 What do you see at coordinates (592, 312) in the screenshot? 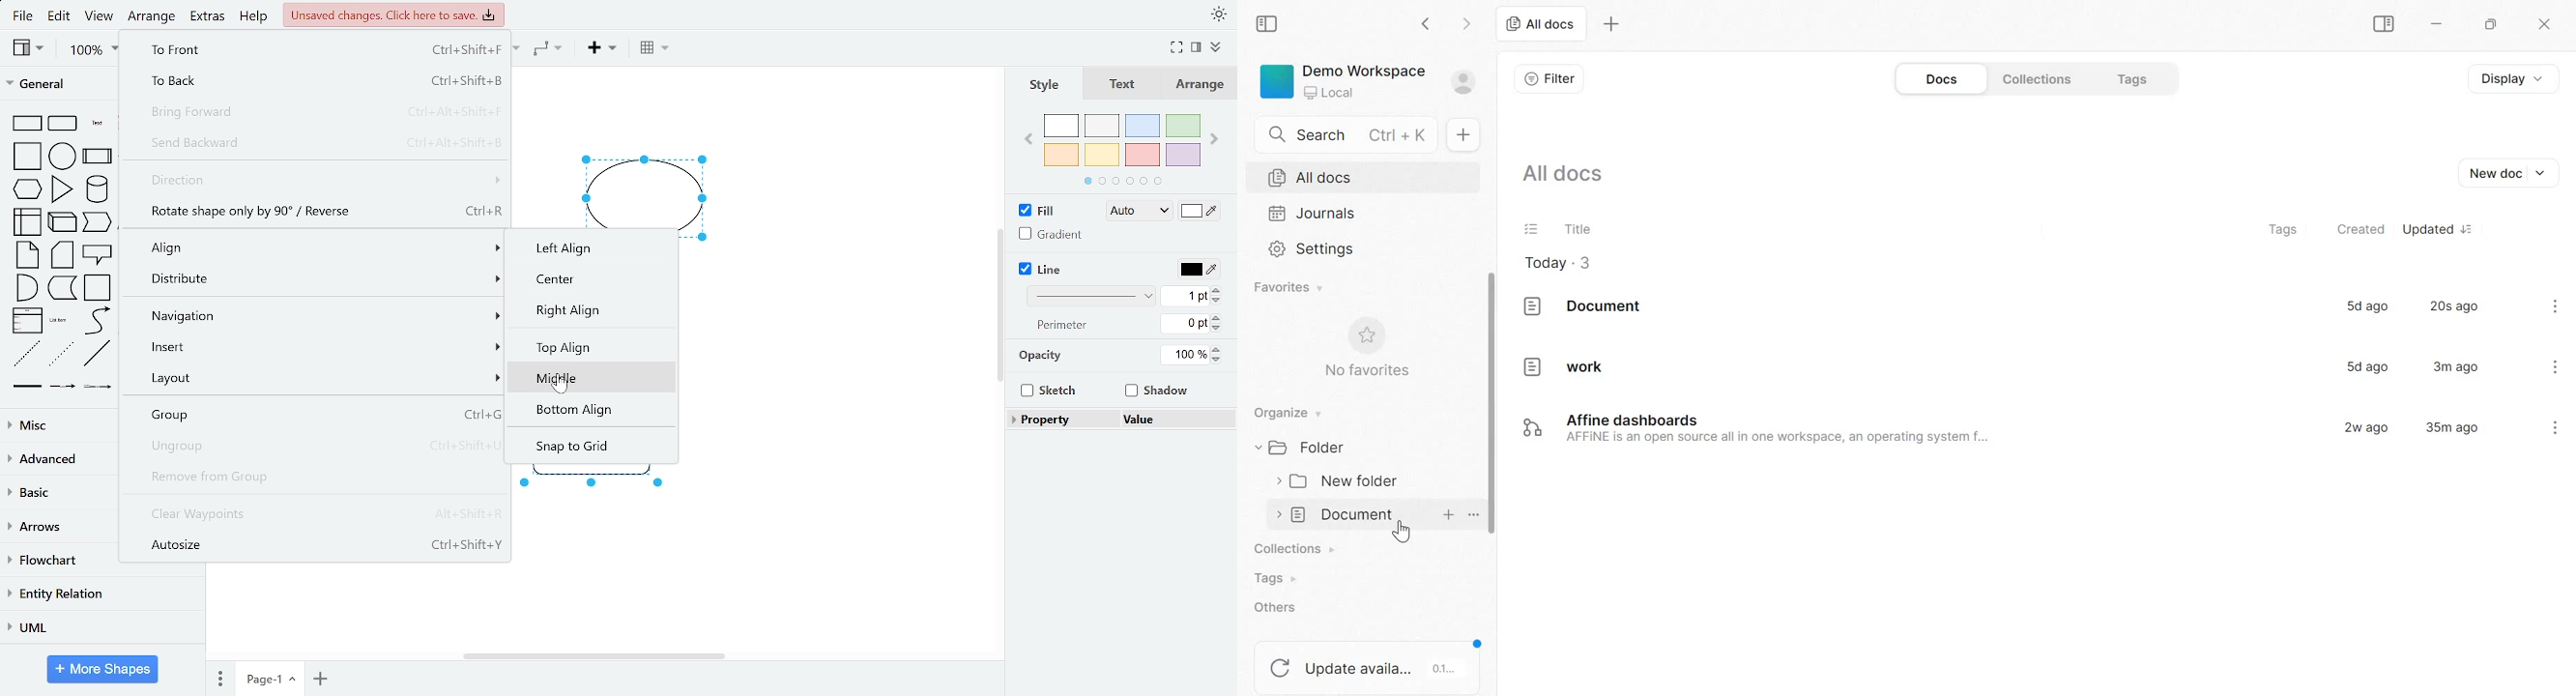
I see `right align` at bounding box center [592, 312].